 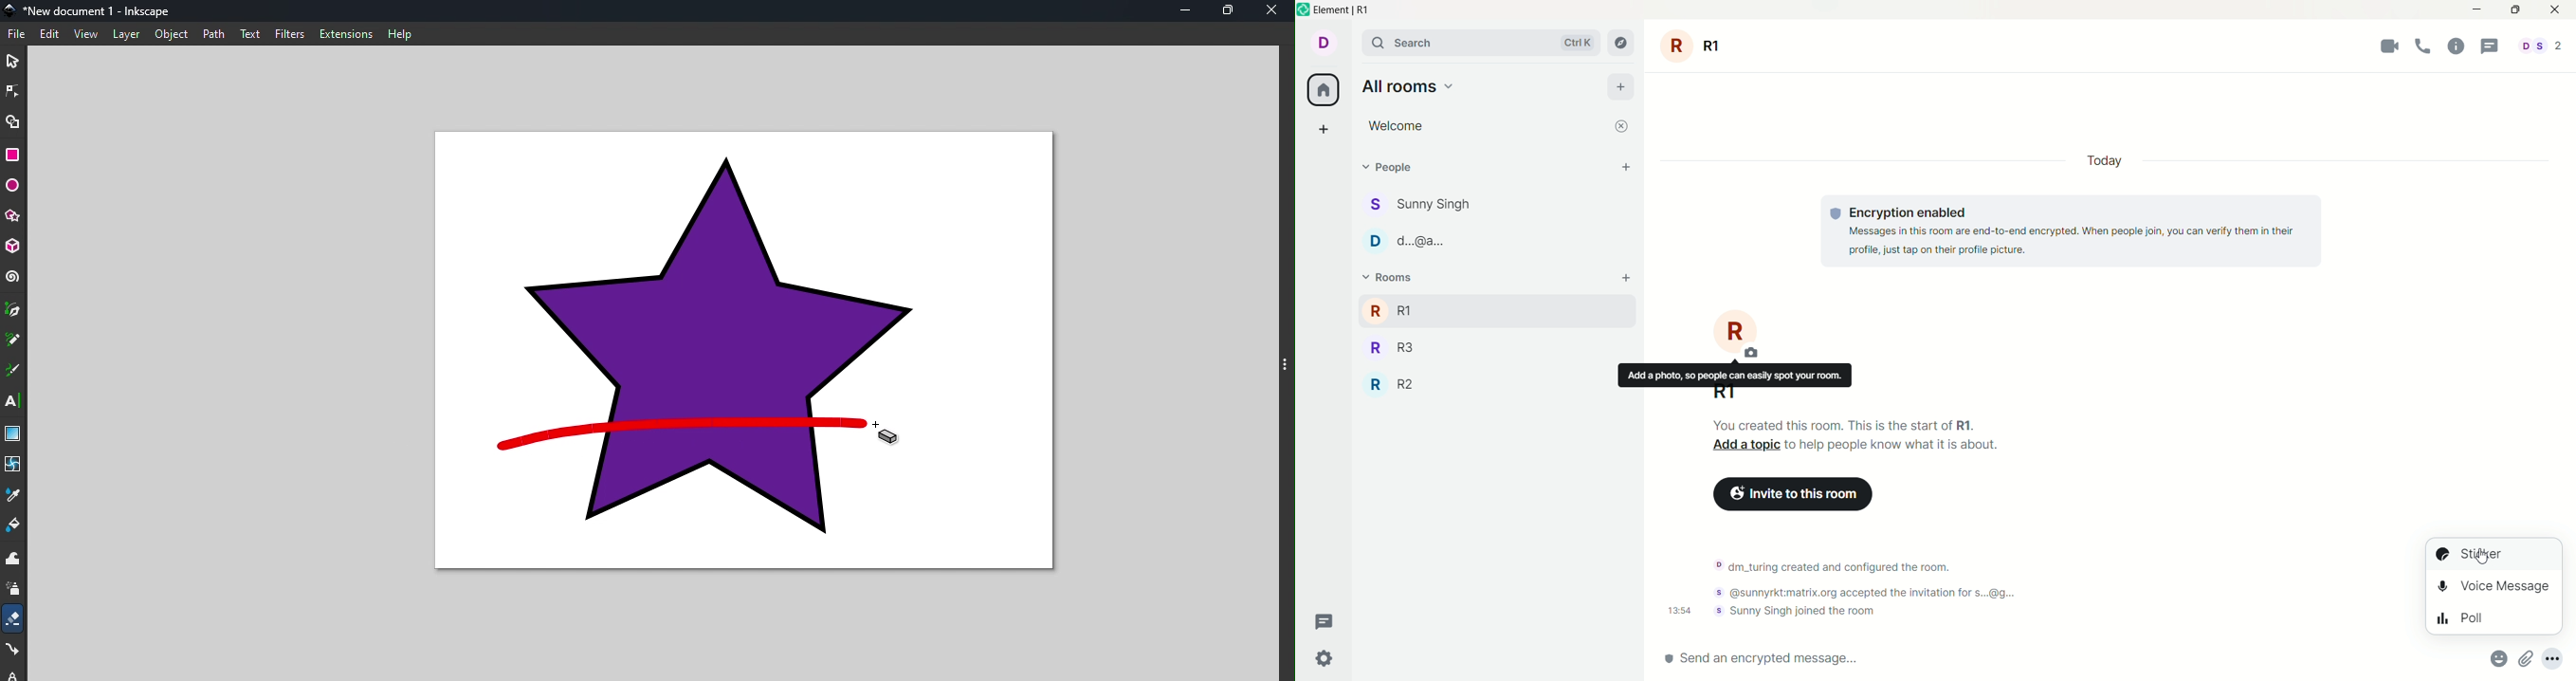 What do you see at coordinates (1746, 445) in the screenshot?
I see `Click to add a topic` at bounding box center [1746, 445].